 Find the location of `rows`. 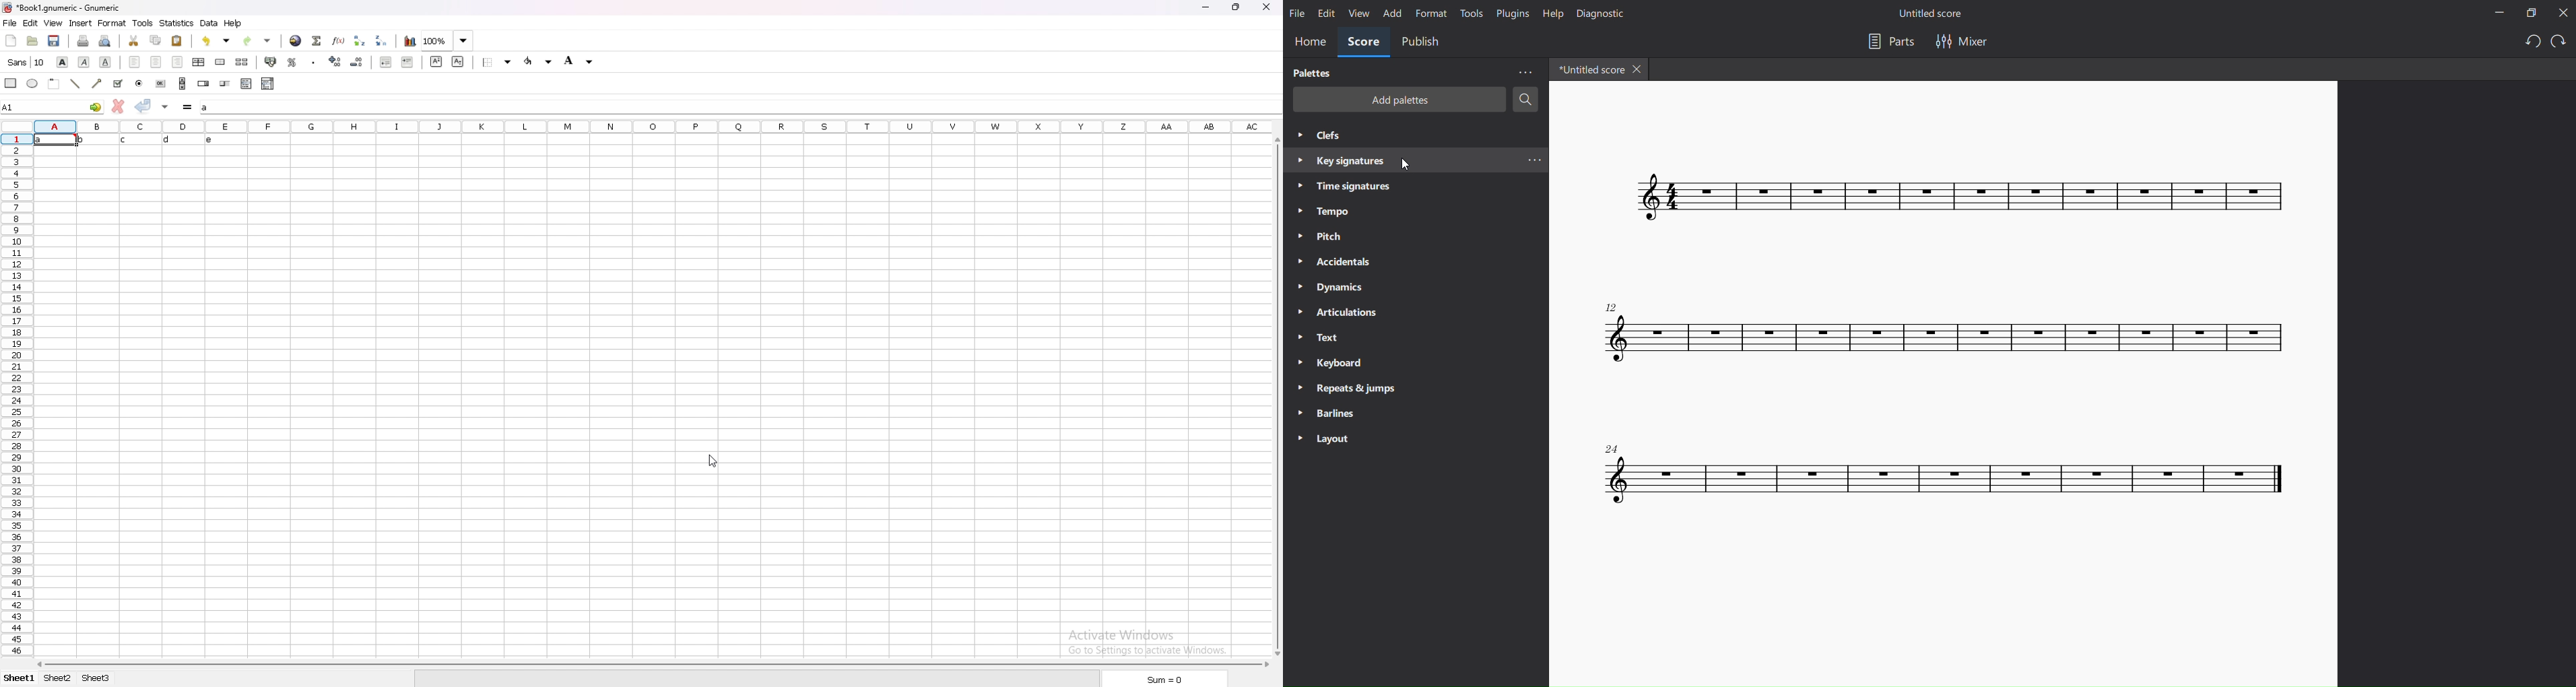

rows is located at coordinates (17, 396).